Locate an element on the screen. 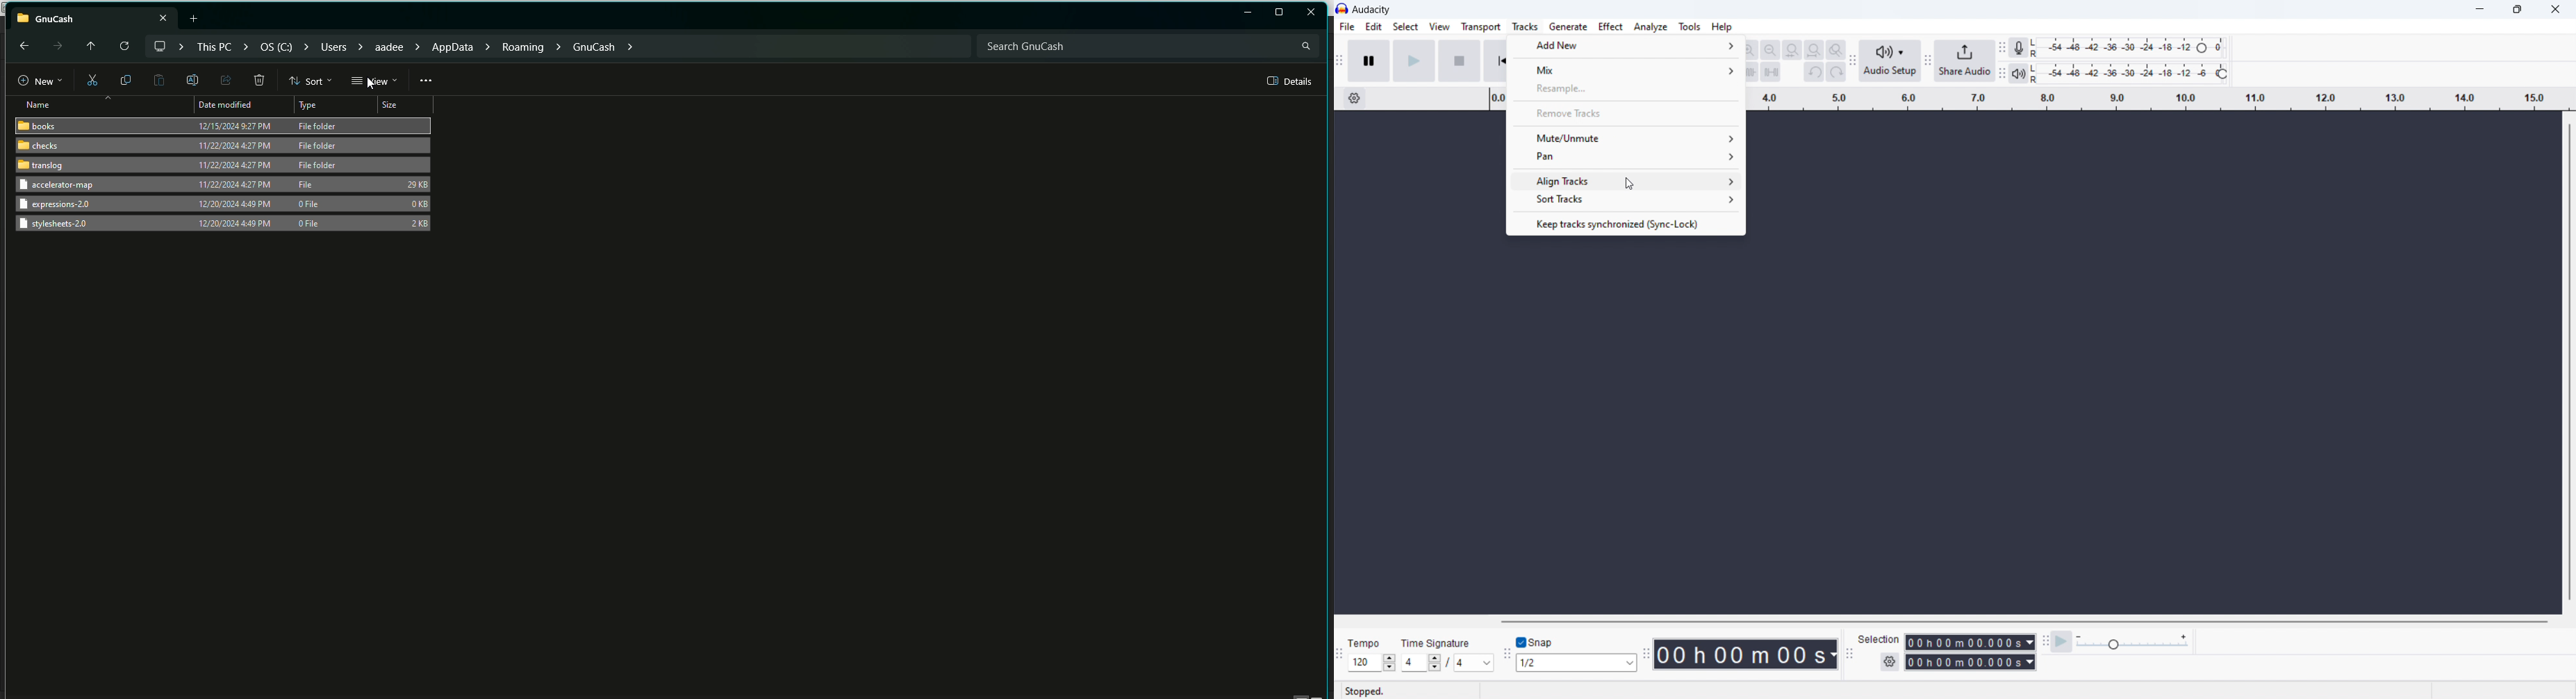  0File is located at coordinates (313, 217).